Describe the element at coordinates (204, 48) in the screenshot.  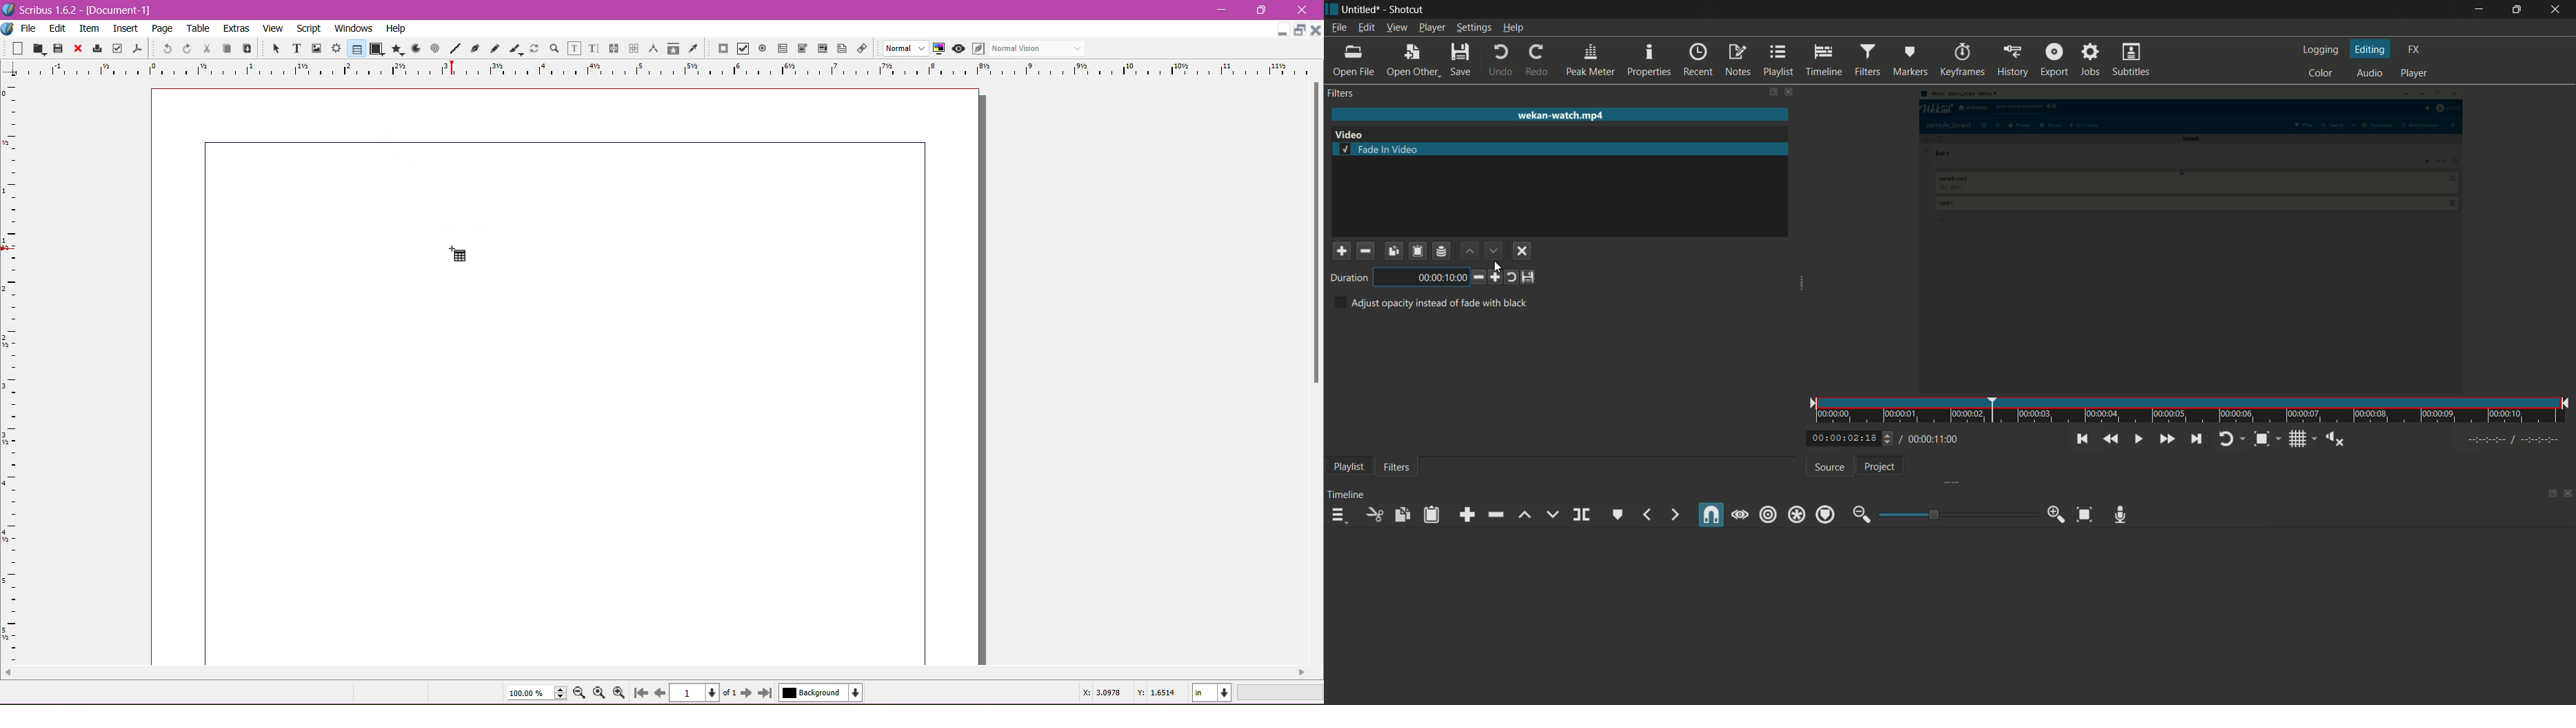
I see `Cut` at that location.